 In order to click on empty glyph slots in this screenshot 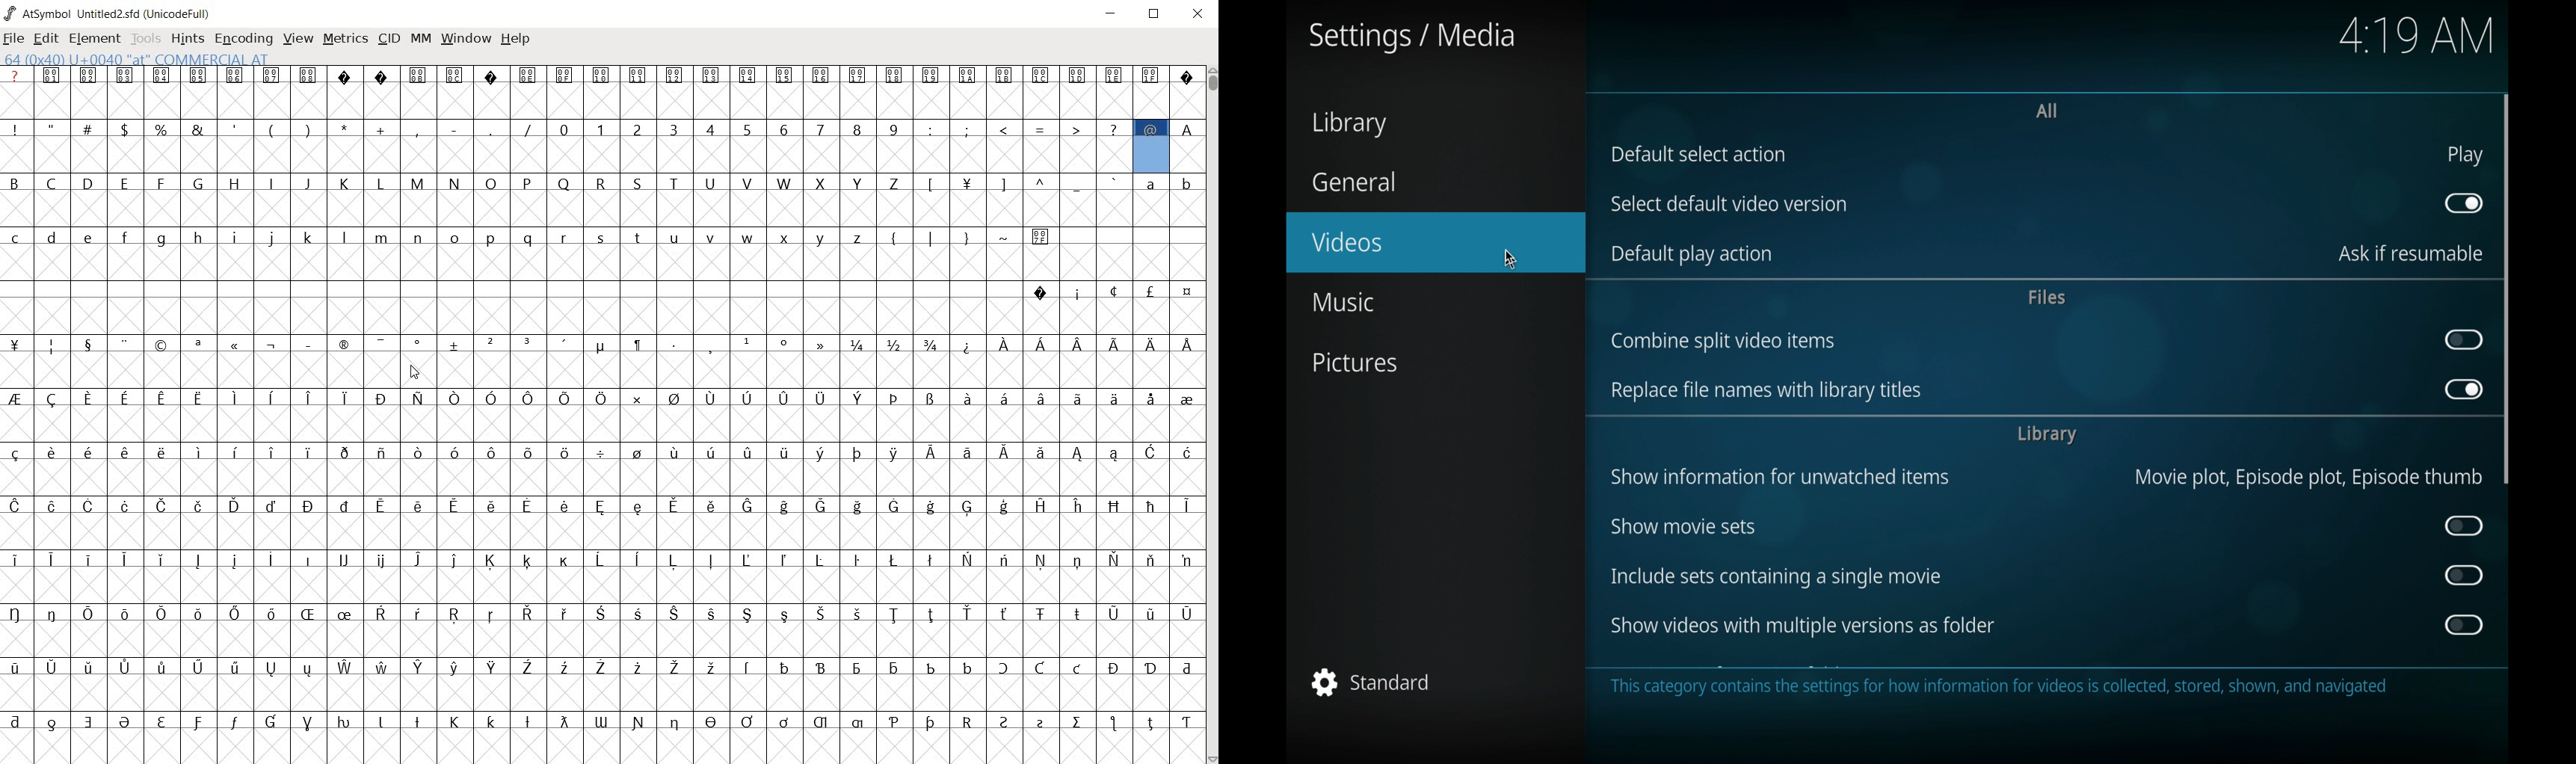, I will do `click(603, 583)`.